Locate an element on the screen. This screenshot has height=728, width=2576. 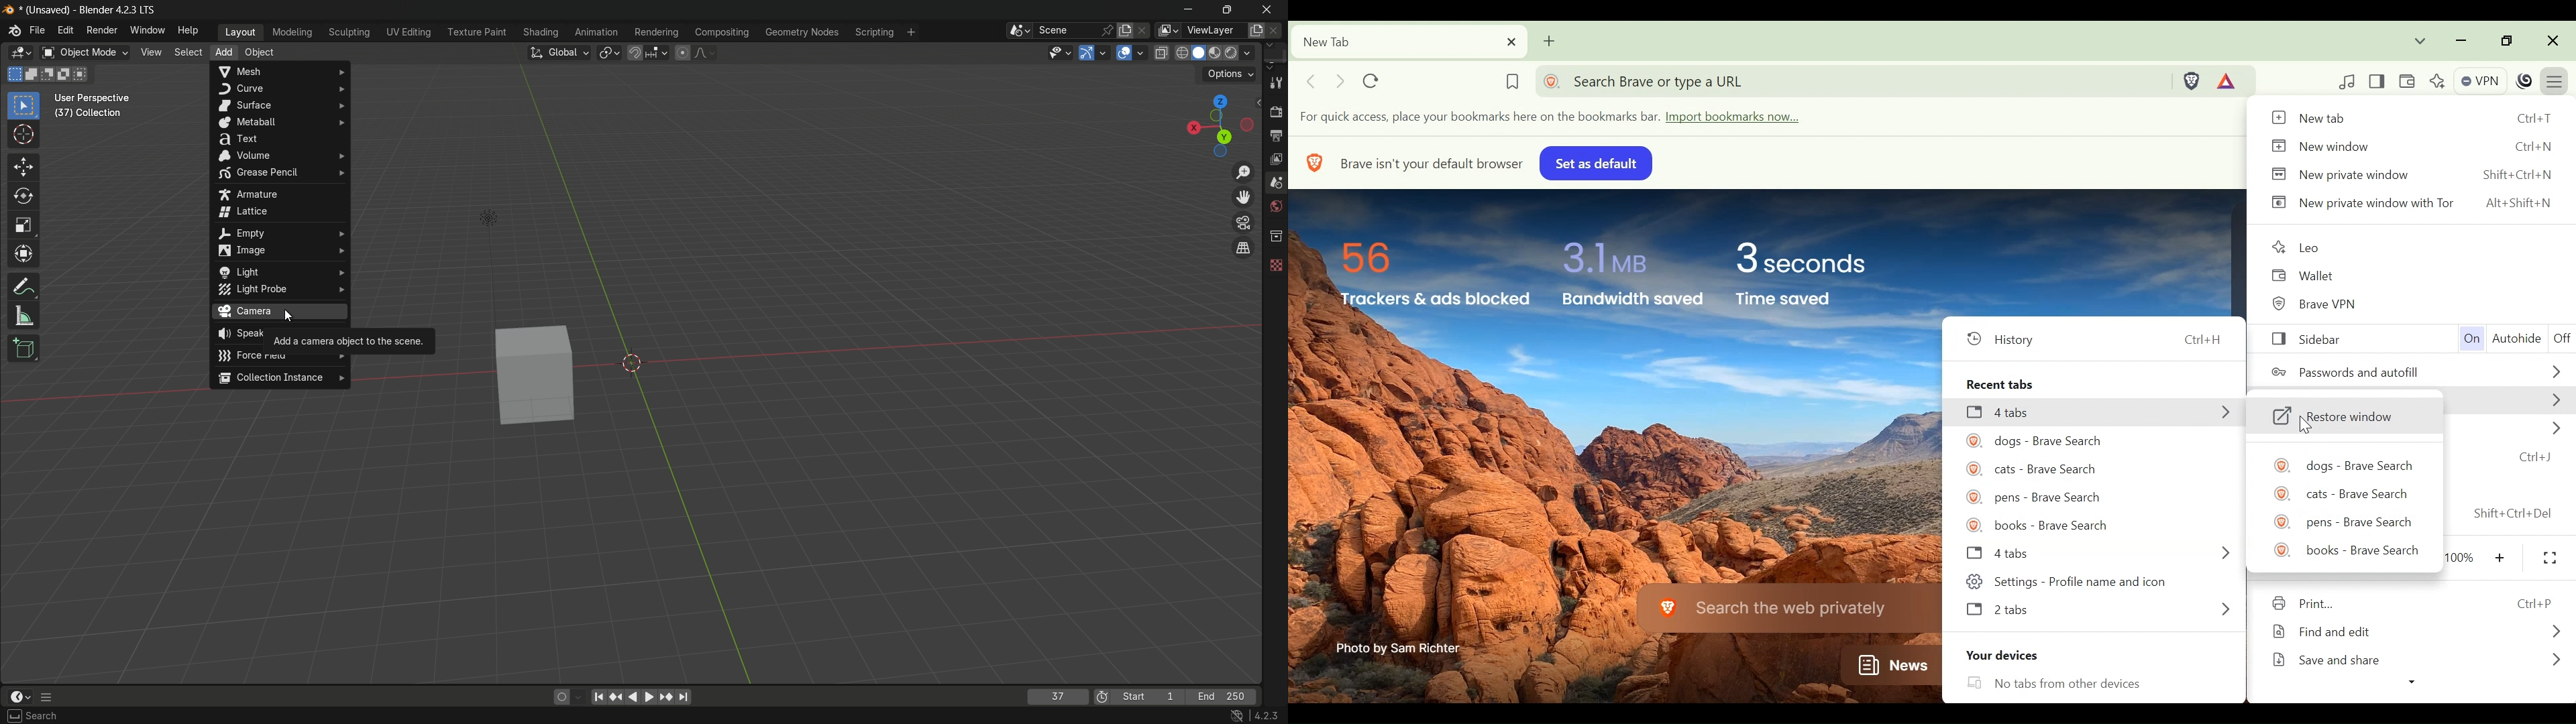
Ctrl+T is located at coordinates (2536, 119).